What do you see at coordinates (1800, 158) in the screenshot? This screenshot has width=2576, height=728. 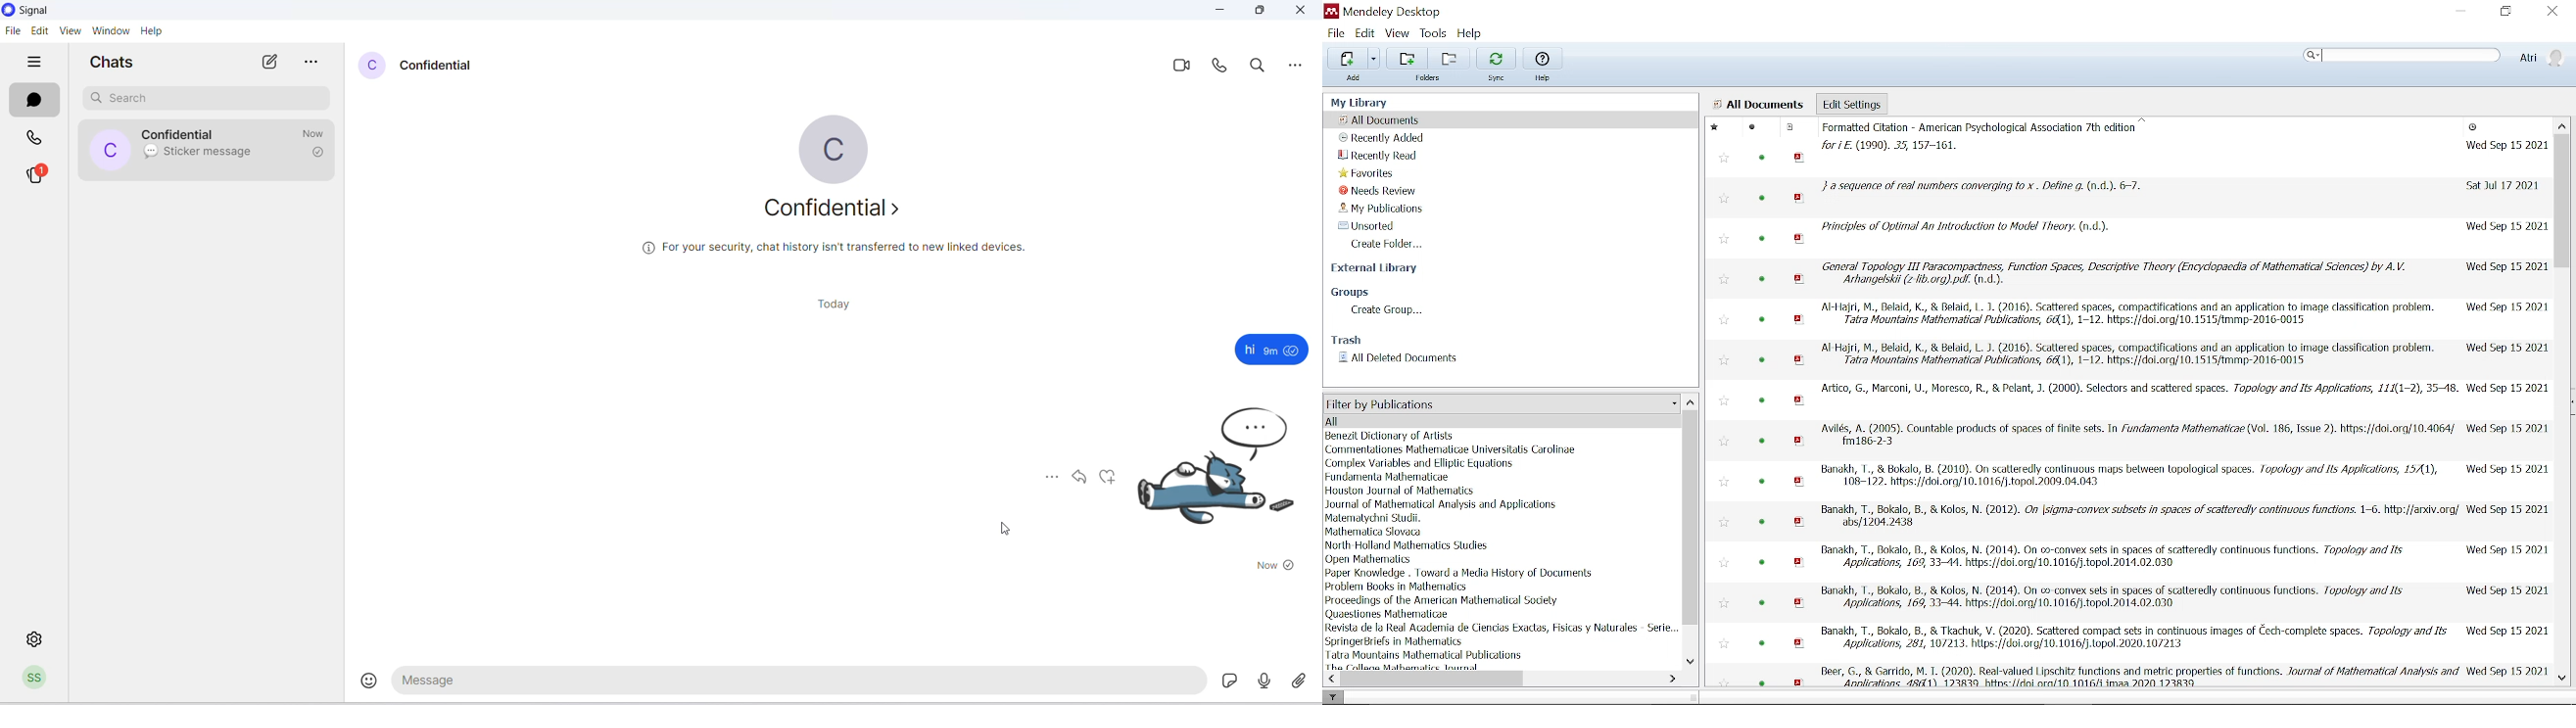 I see `pdf` at bounding box center [1800, 158].